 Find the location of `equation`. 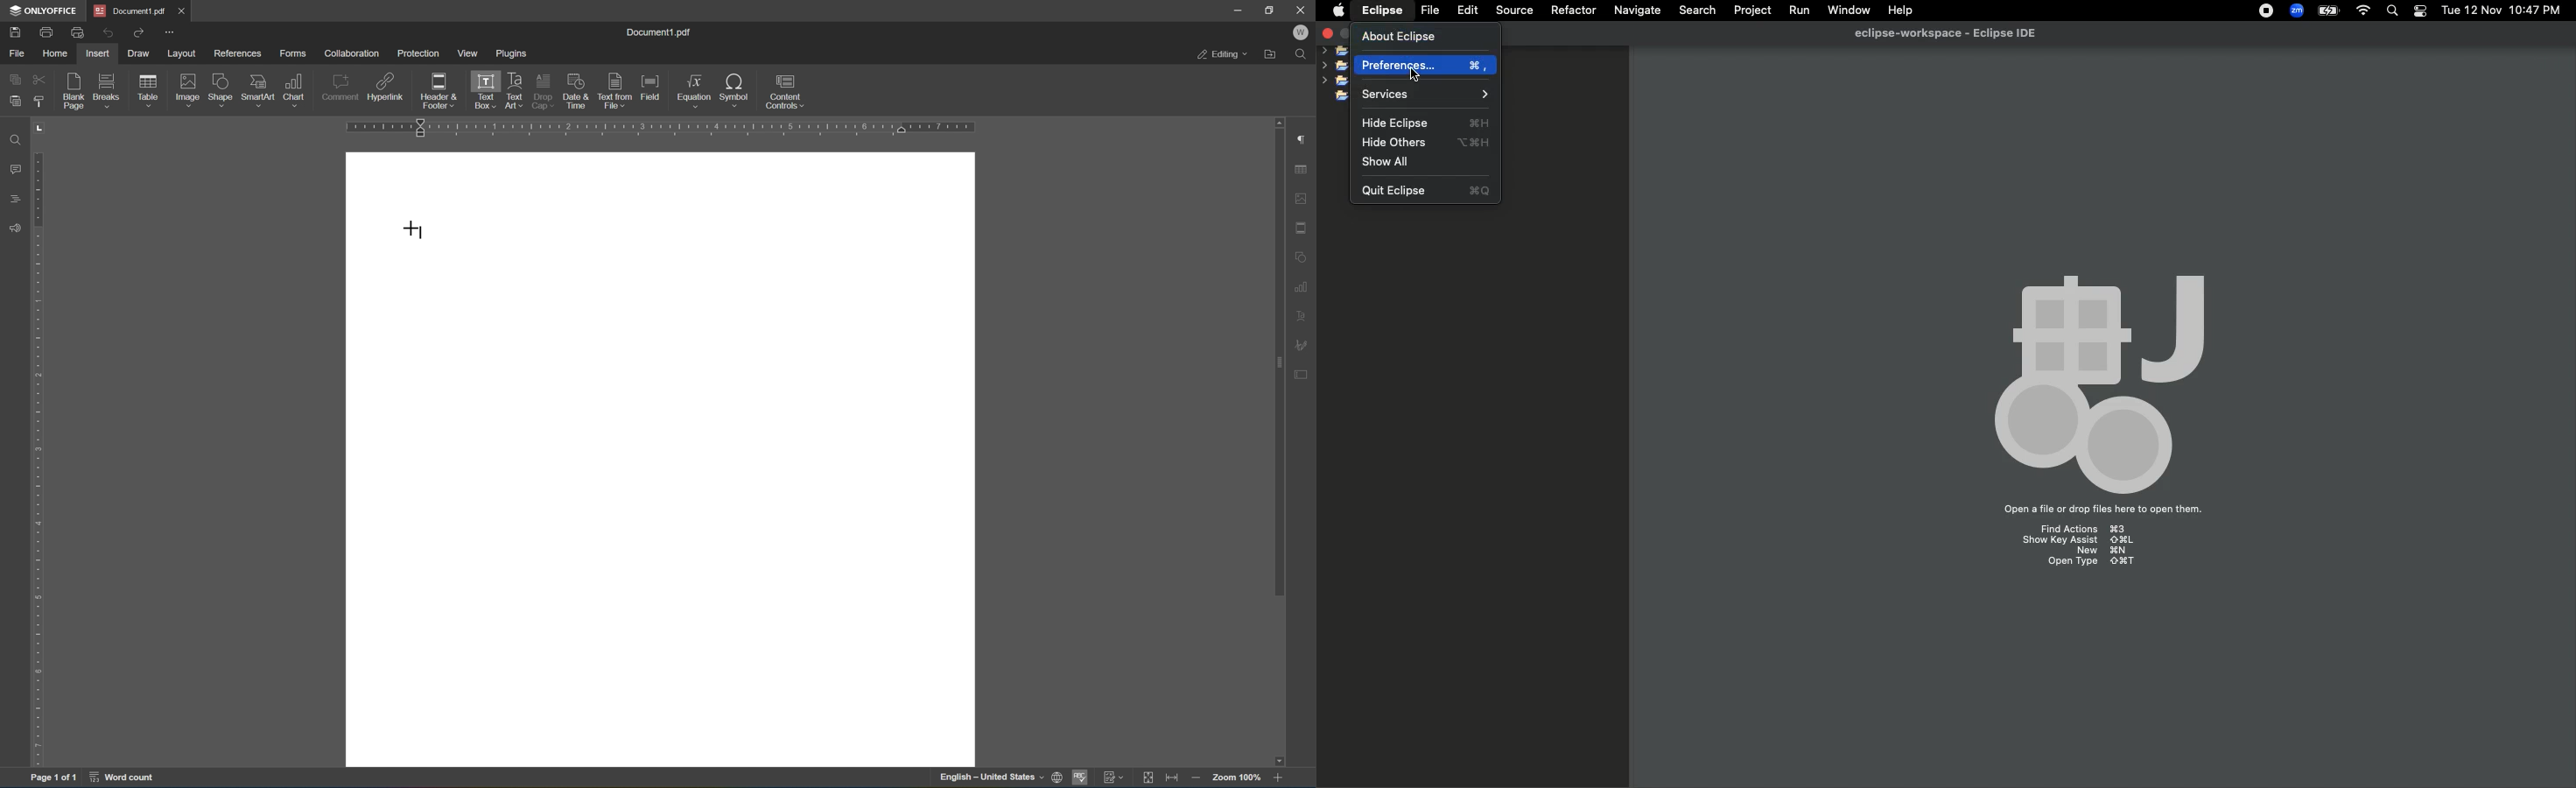

equation is located at coordinates (695, 91).